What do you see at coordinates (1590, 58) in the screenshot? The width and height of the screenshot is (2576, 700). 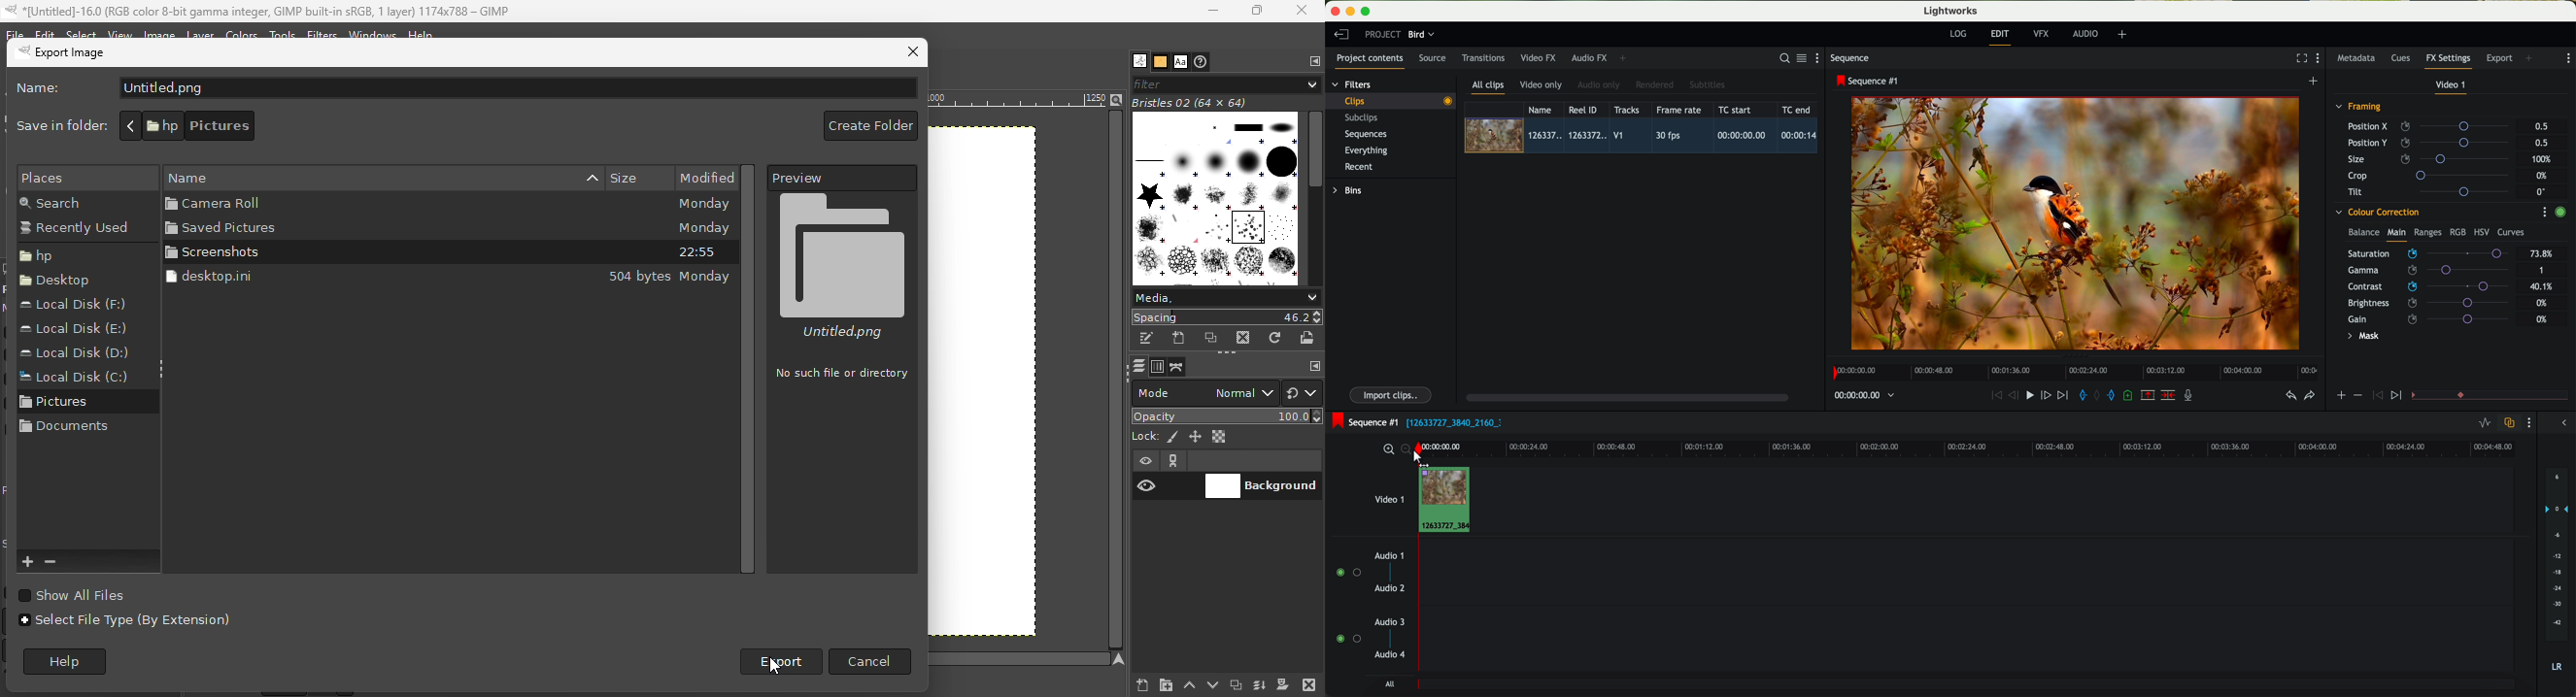 I see `audio FX` at bounding box center [1590, 58].